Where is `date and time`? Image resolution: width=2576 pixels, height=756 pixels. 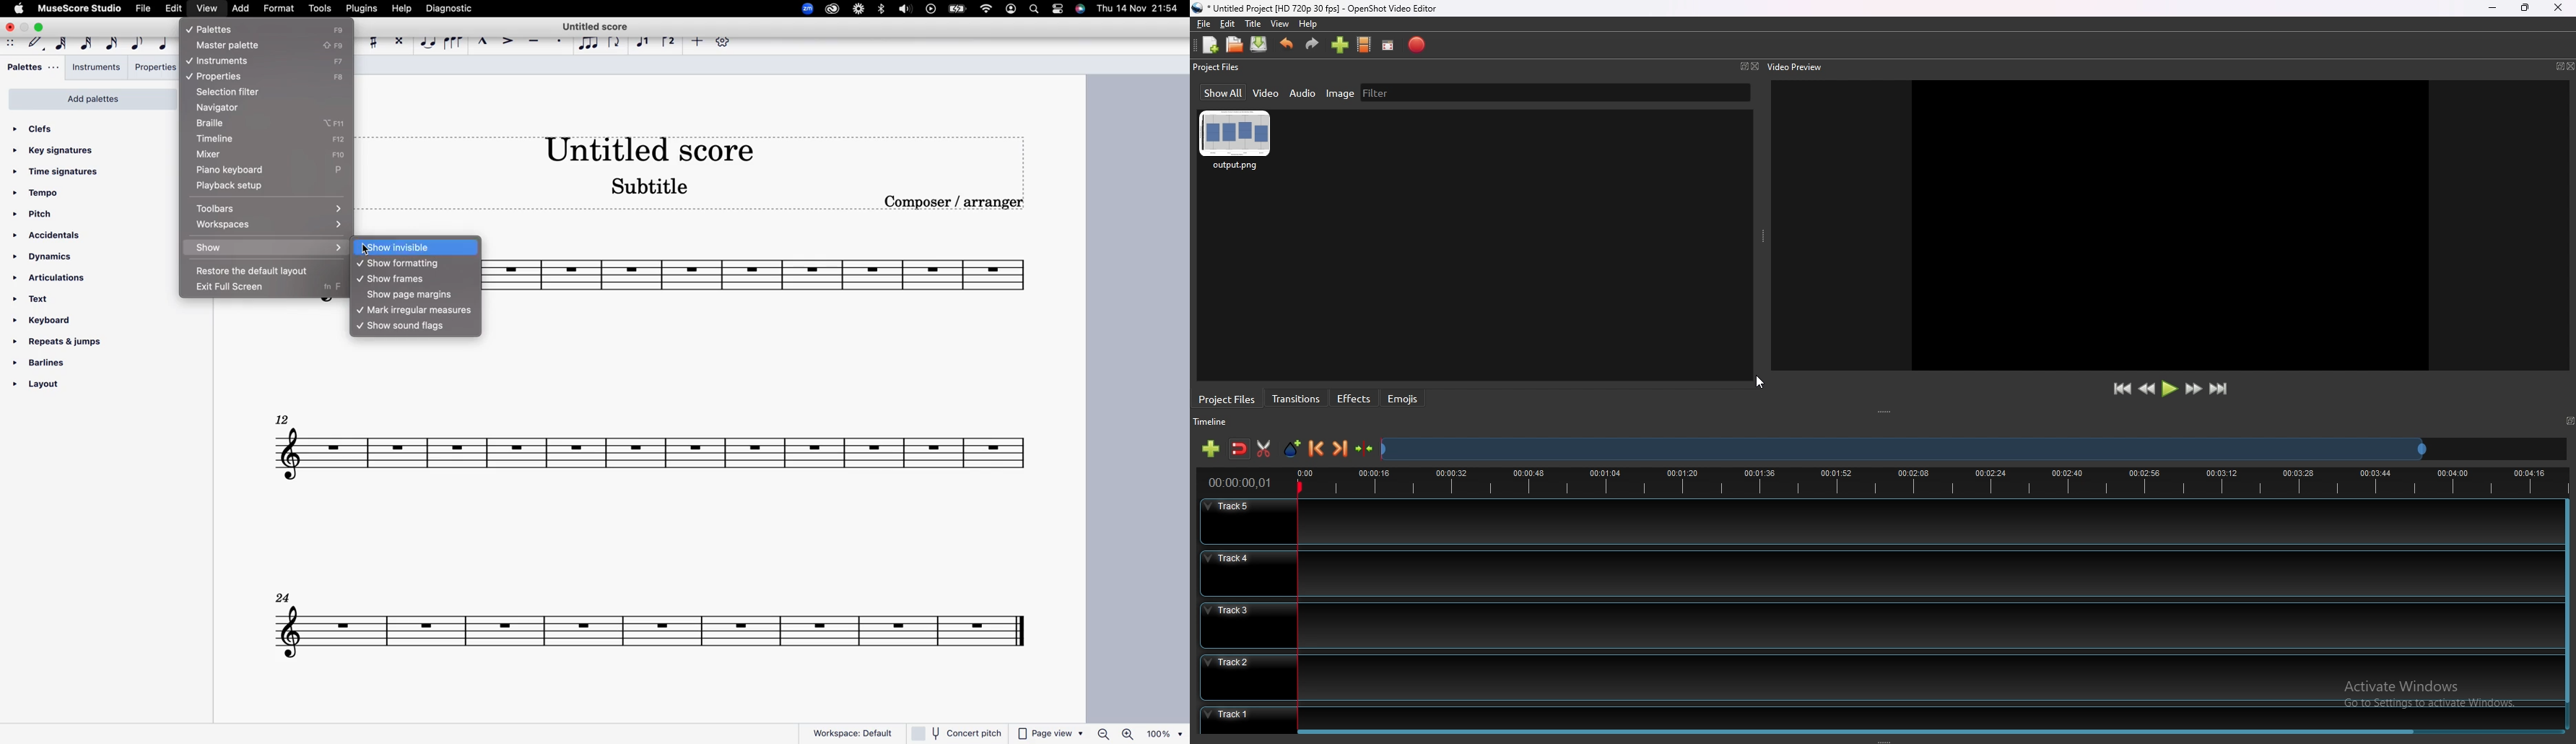 date and time is located at coordinates (1138, 10).